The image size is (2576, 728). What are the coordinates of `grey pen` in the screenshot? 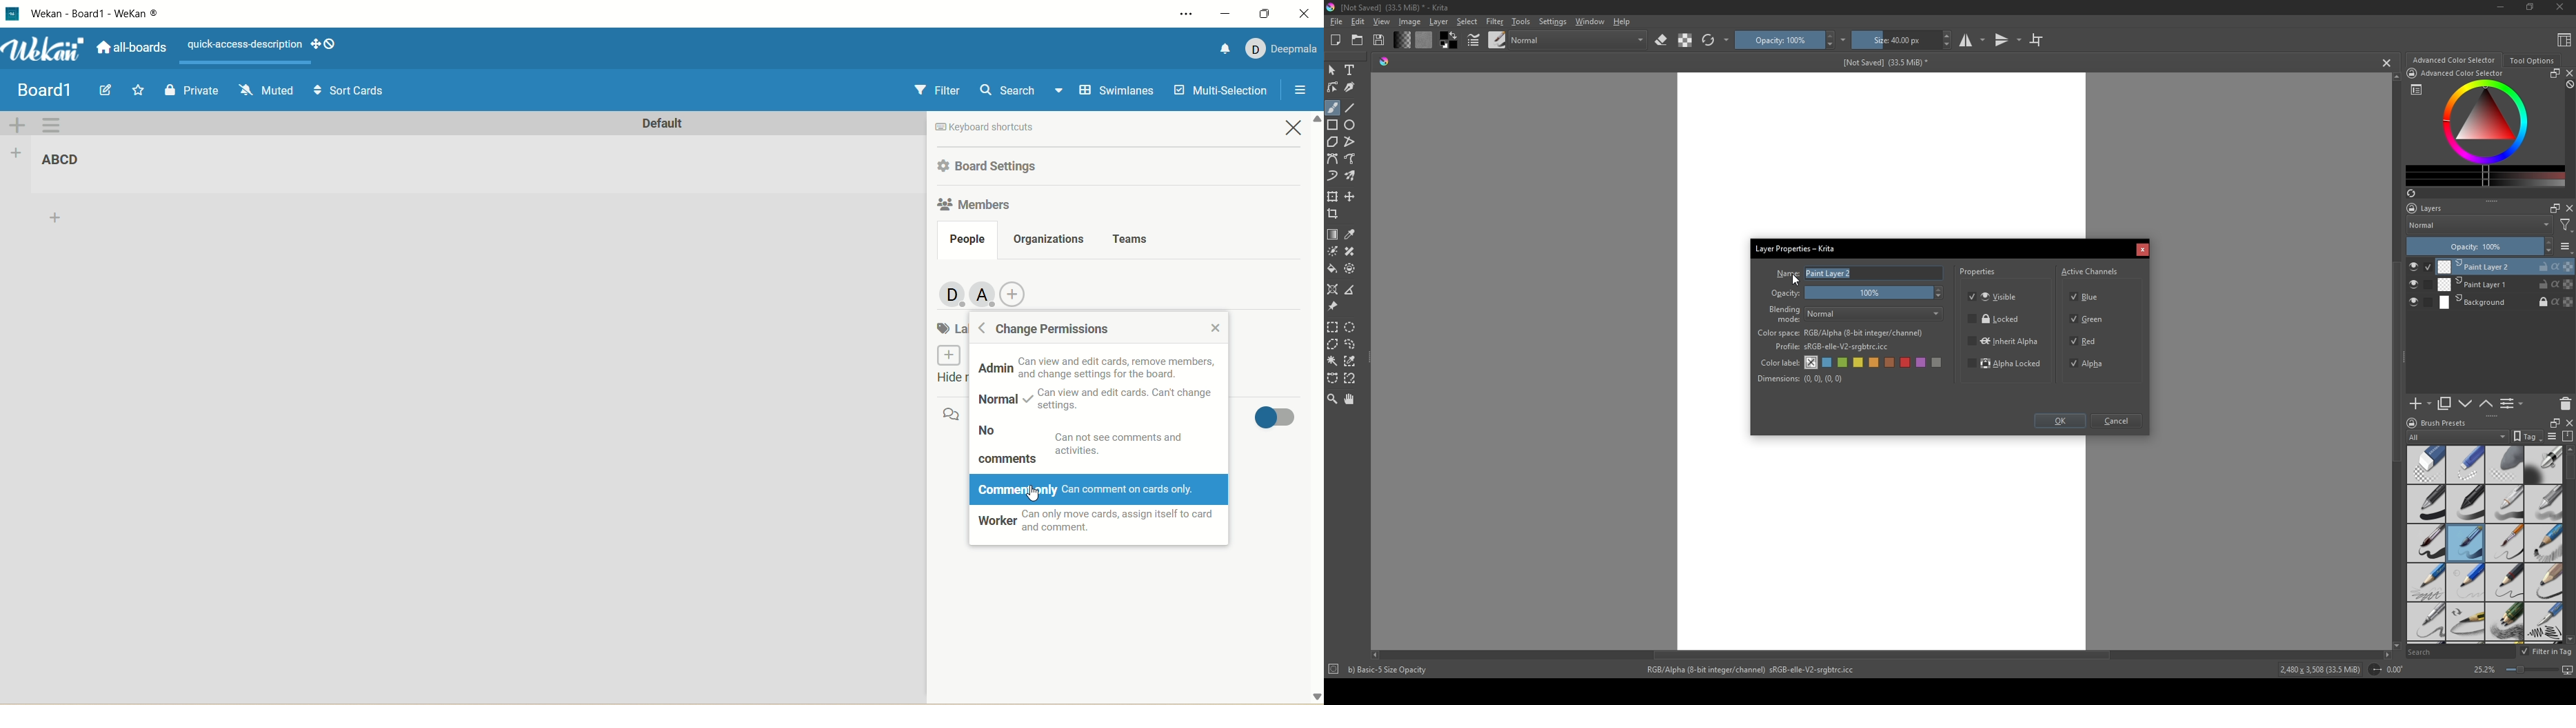 It's located at (2544, 504).